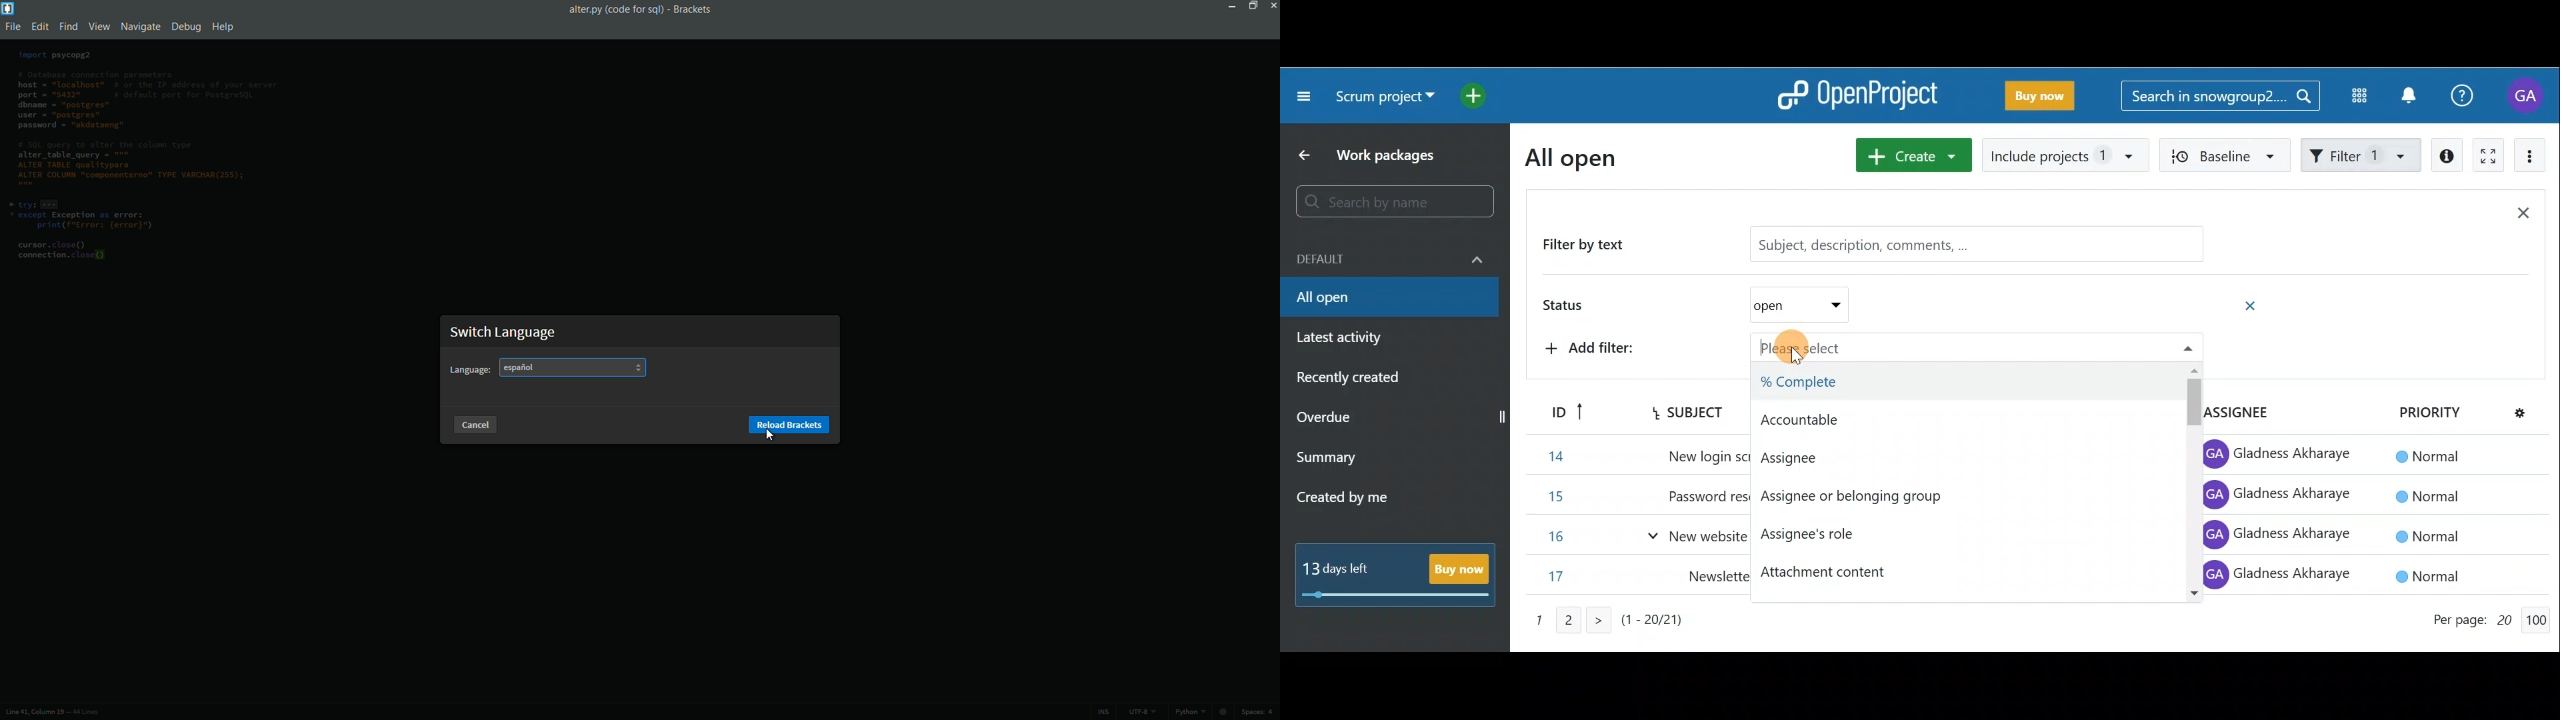  I want to click on view menu, so click(98, 26).